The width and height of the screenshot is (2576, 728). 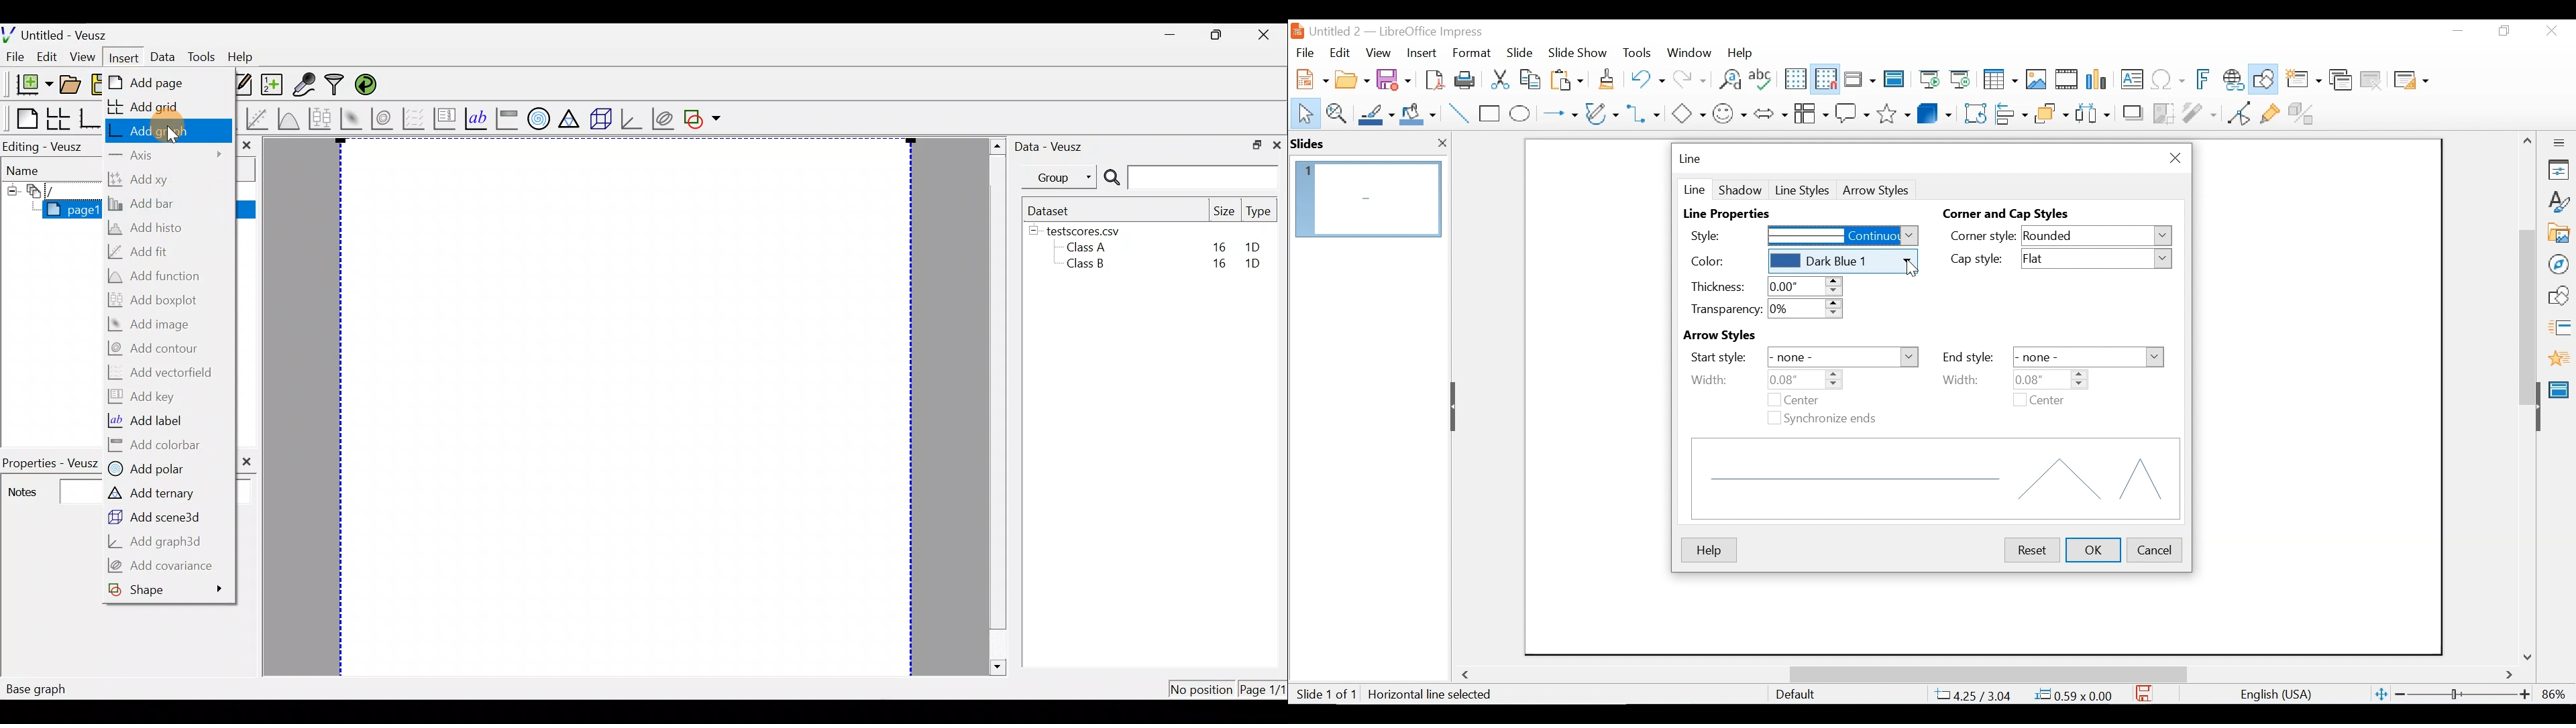 I want to click on Rotate, so click(x=1974, y=113).